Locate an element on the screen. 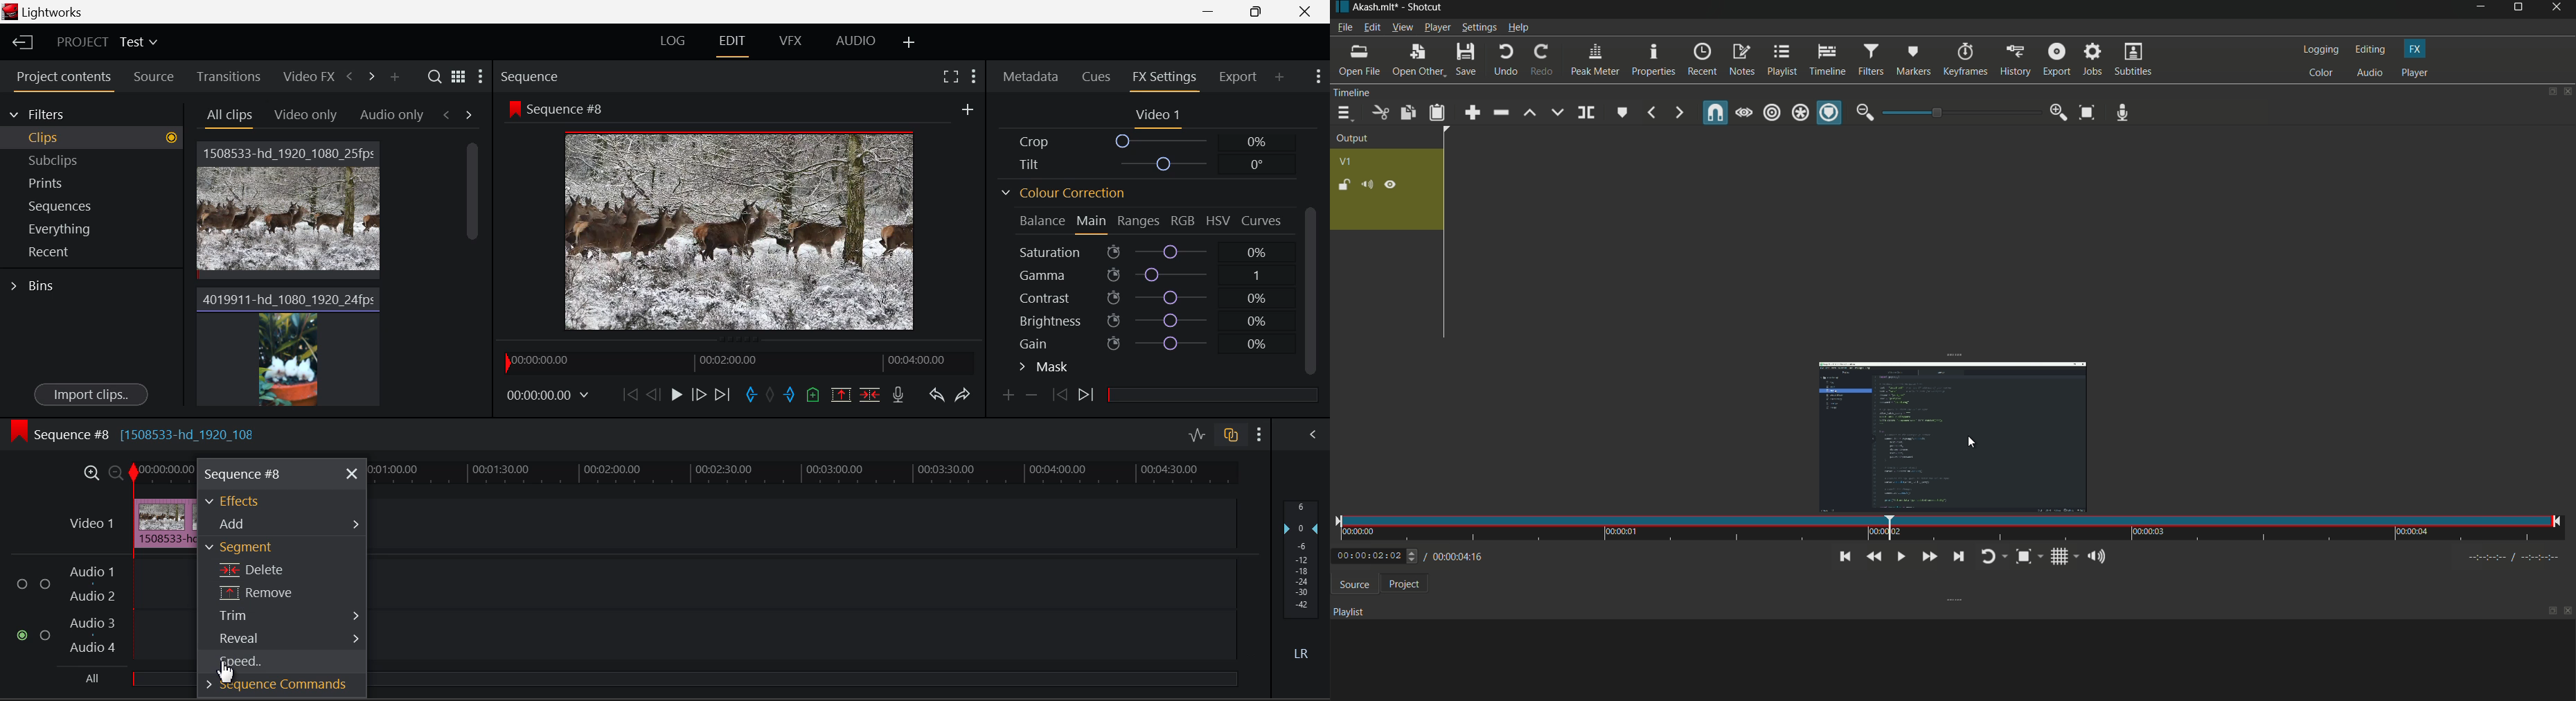  Cursor on Speed is located at coordinates (280, 664).